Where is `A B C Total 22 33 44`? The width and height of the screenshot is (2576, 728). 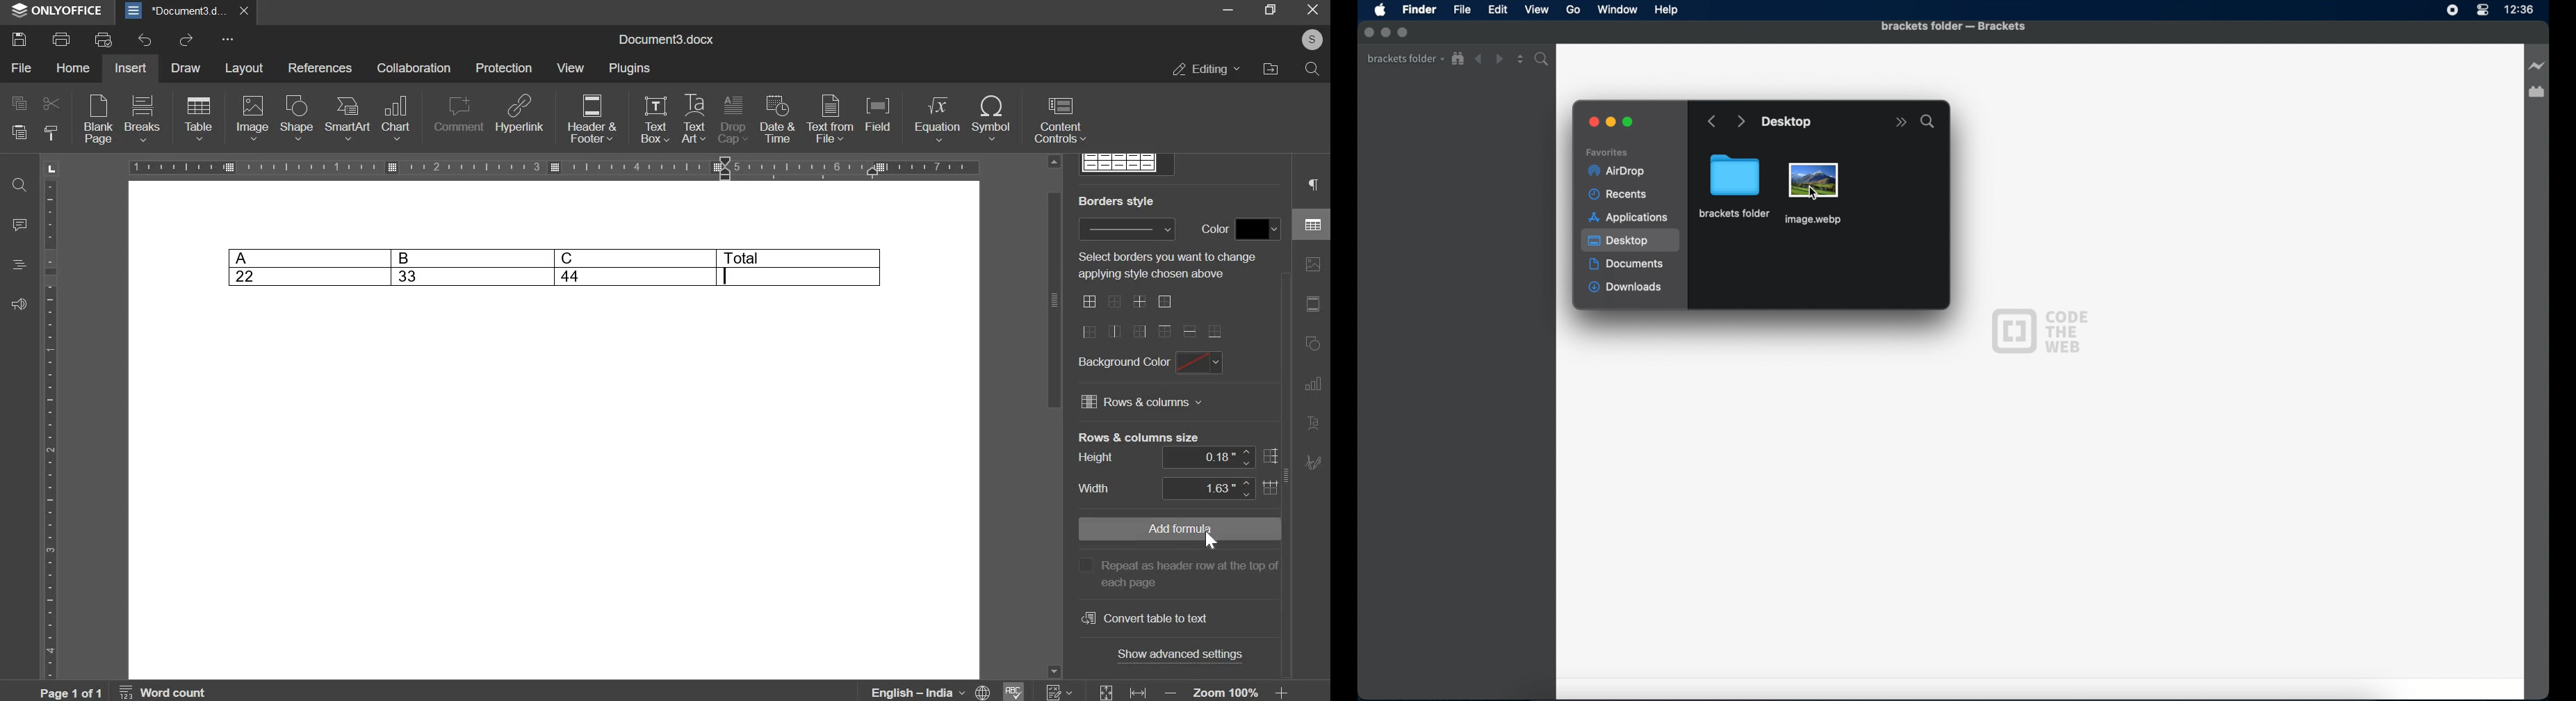 A B C Total 22 33 44 is located at coordinates (555, 266).